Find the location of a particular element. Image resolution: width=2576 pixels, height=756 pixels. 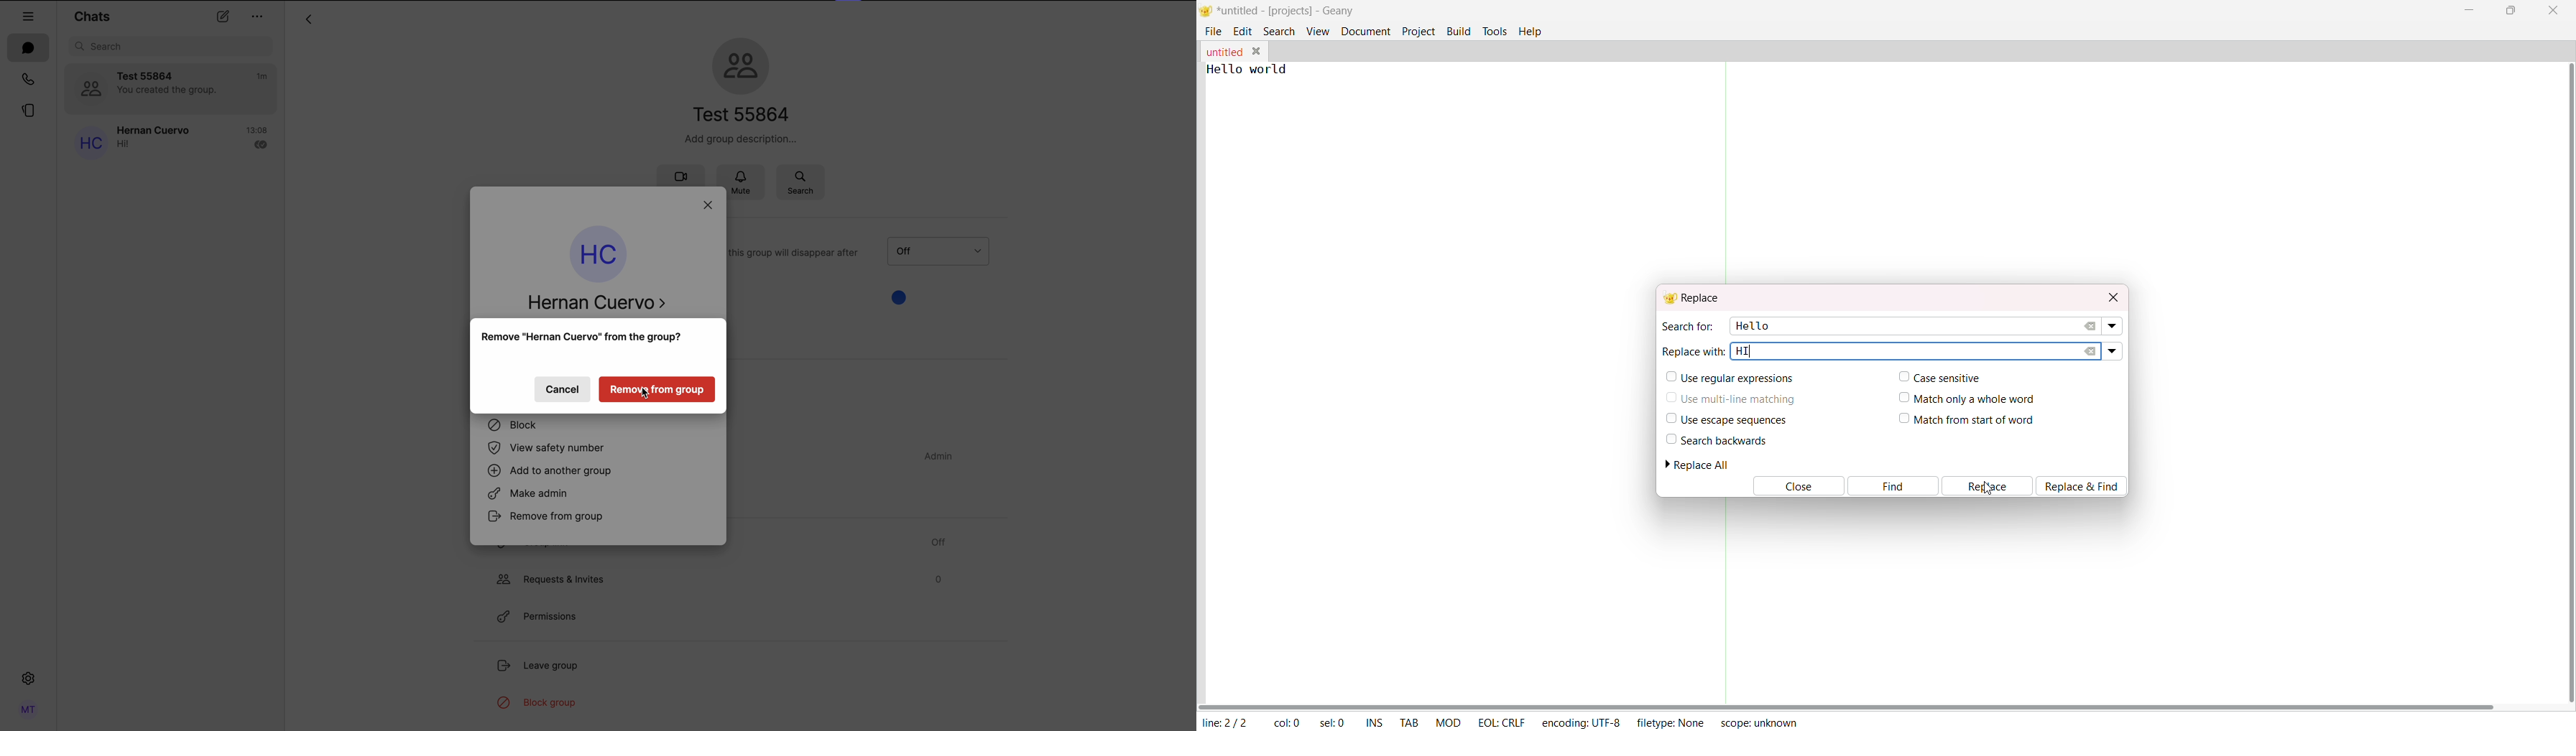

filetype: NONE is located at coordinates (1671, 722).